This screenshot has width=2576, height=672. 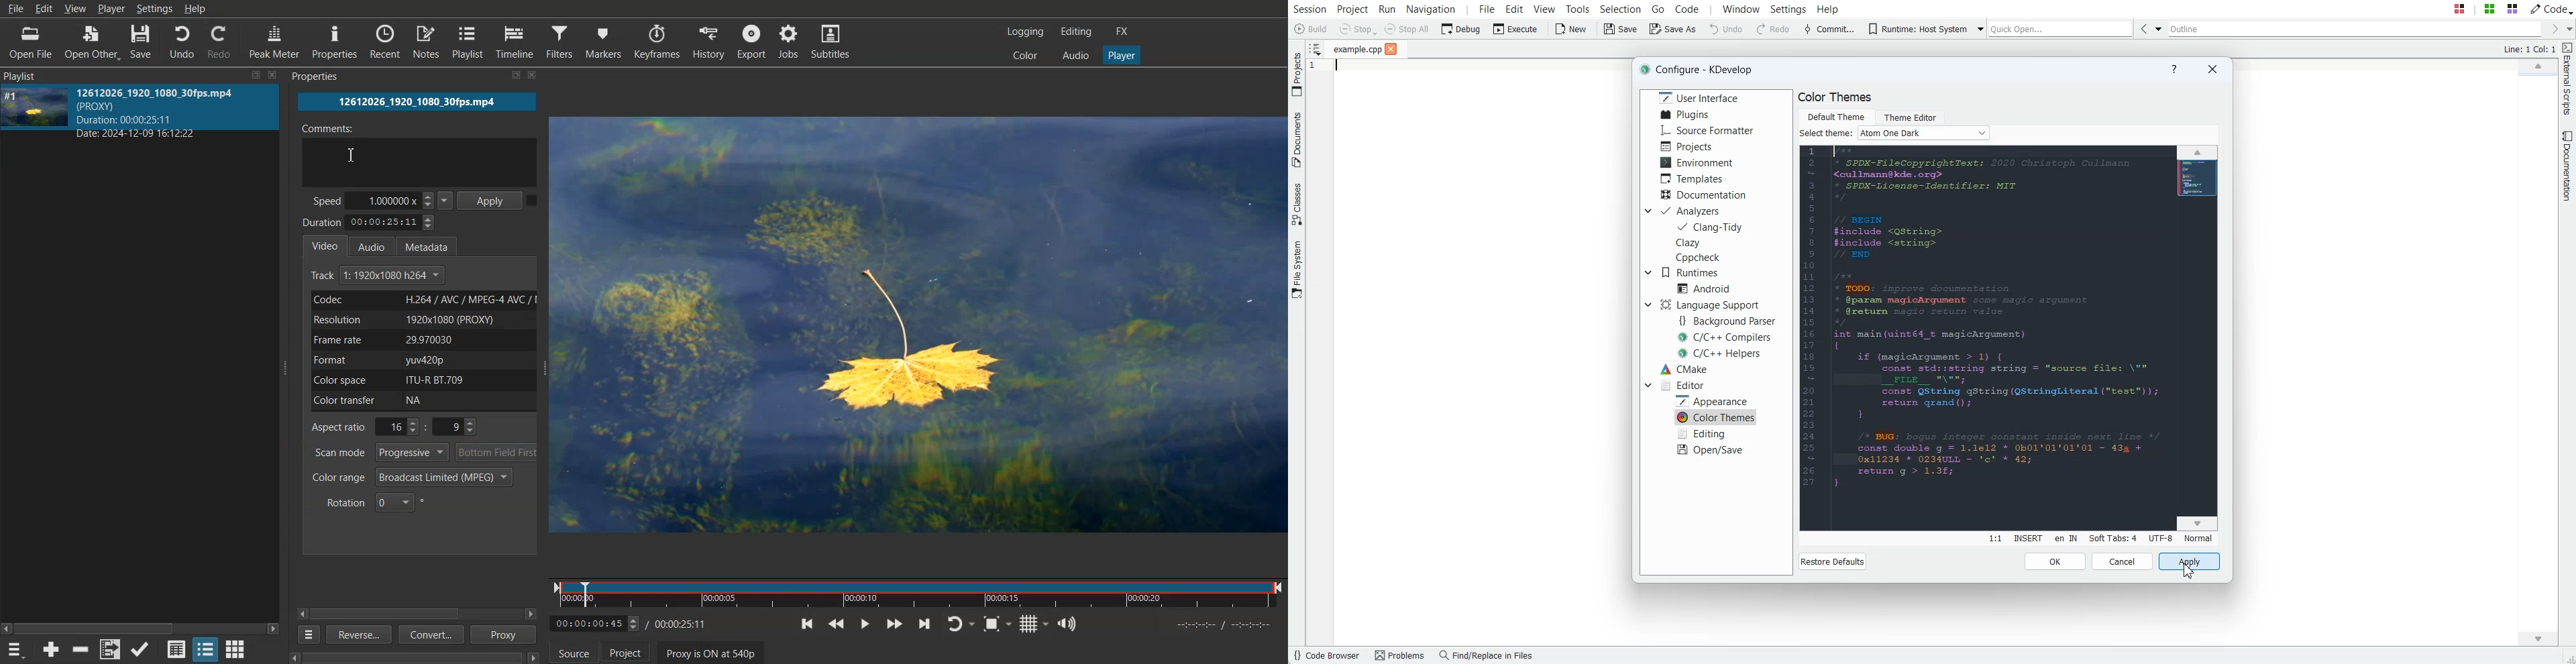 What do you see at coordinates (1979, 30) in the screenshot?
I see `Drop down box` at bounding box center [1979, 30].